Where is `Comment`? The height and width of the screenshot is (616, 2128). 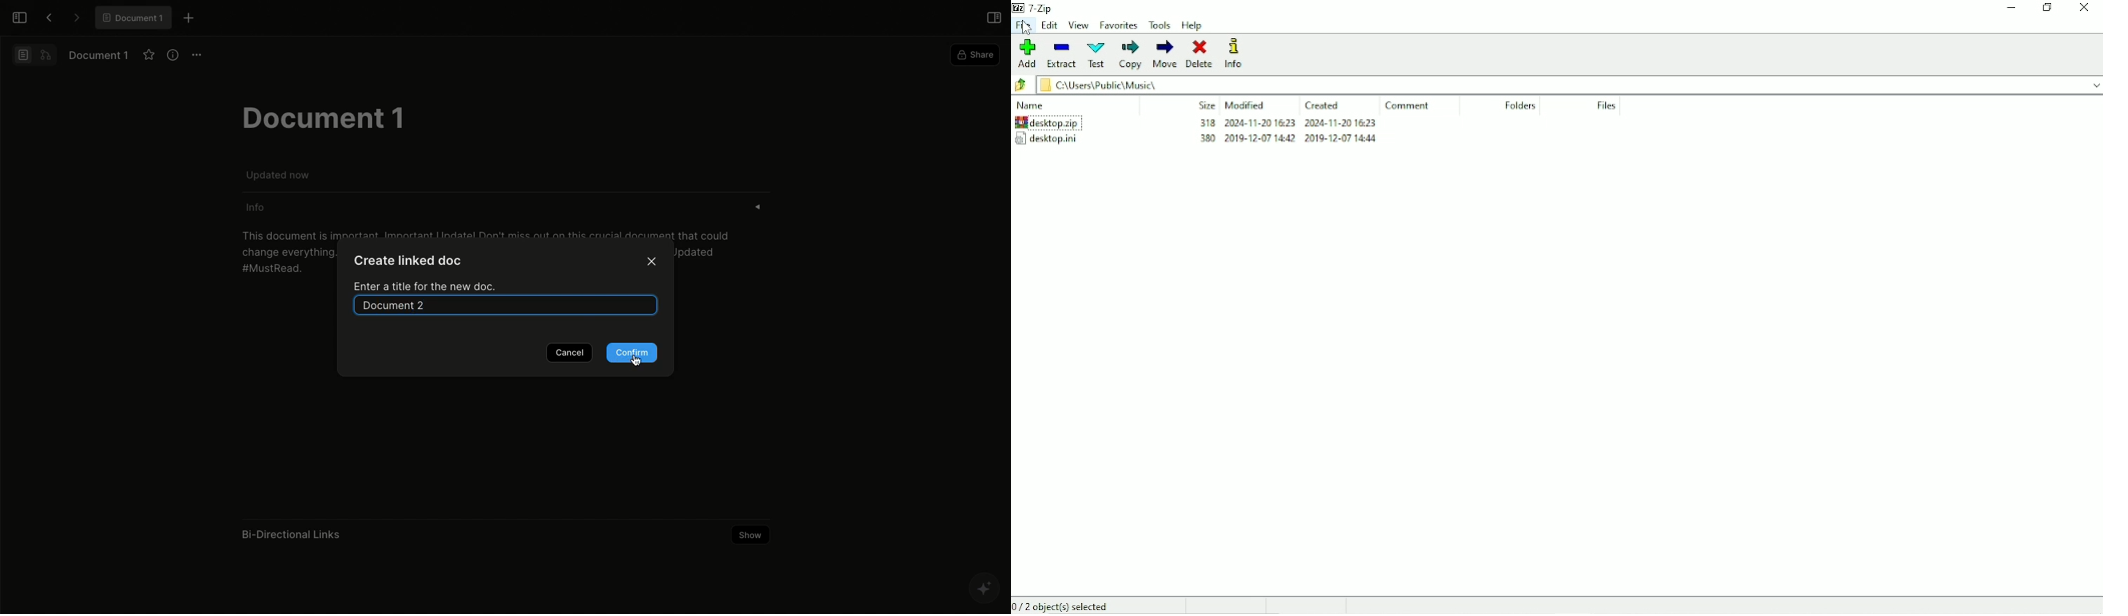
Comment is located at coordinates (1408, 106).